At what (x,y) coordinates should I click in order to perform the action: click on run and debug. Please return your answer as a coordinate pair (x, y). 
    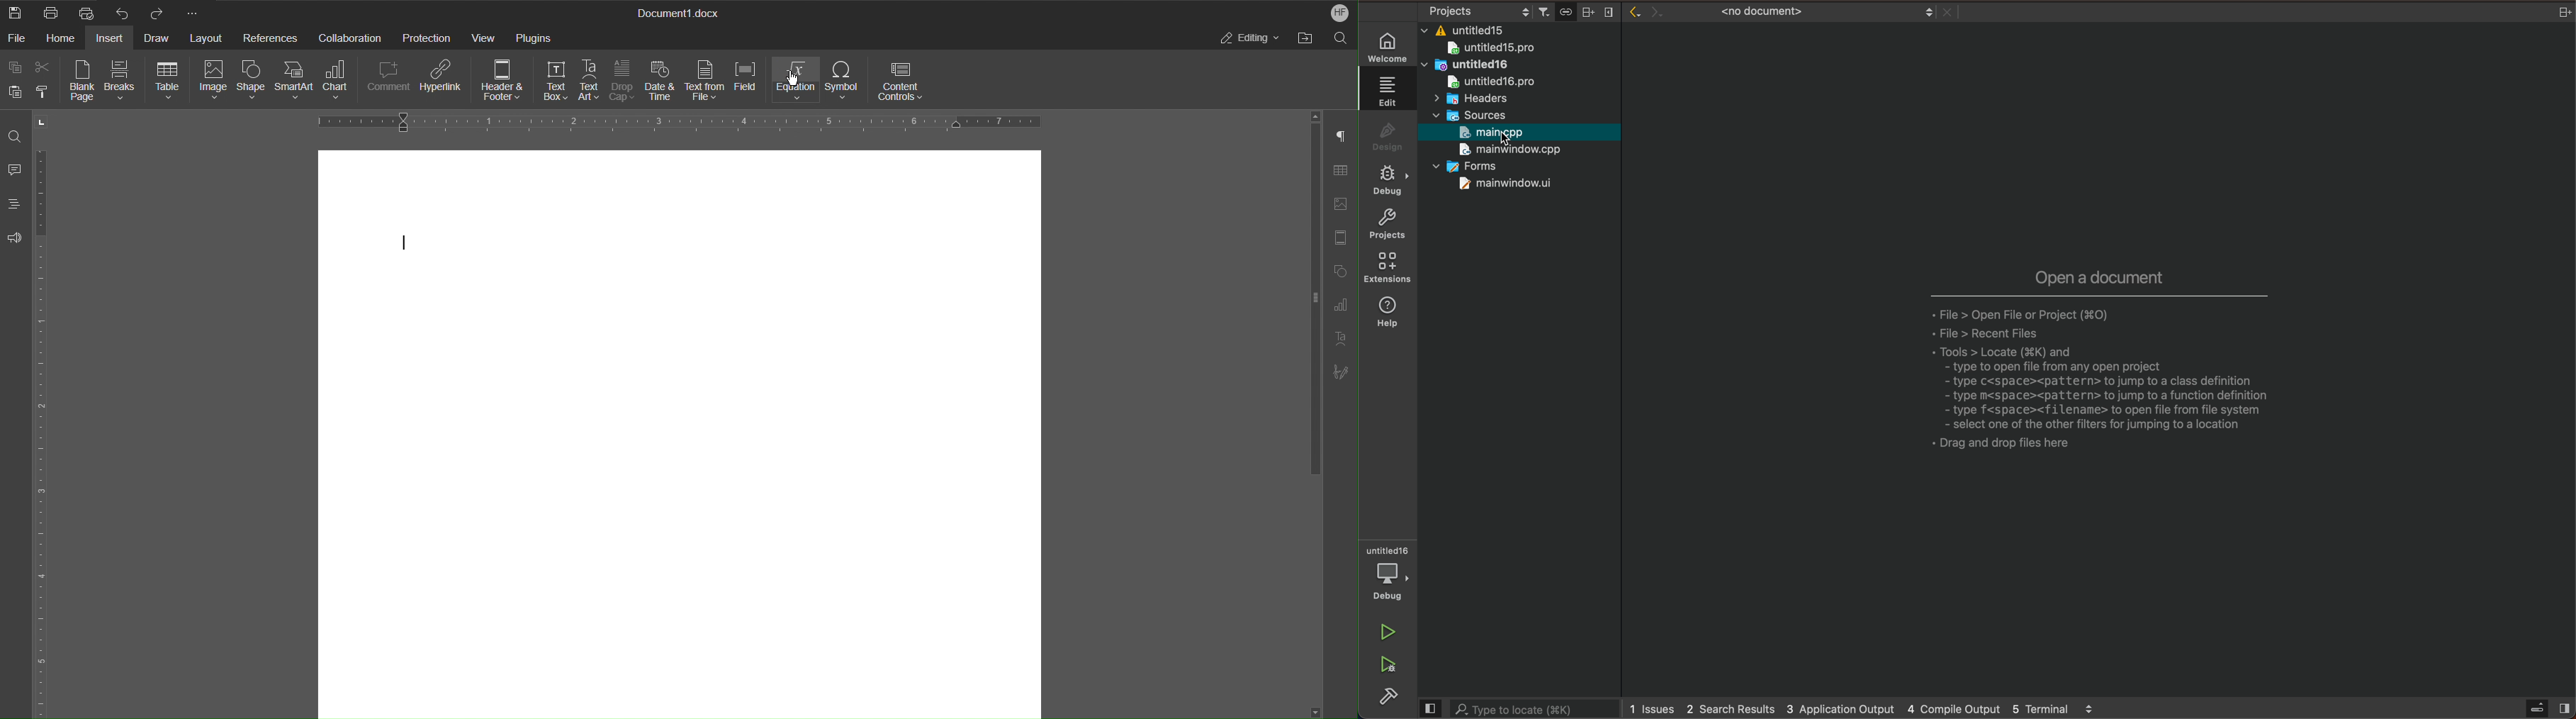
    Looking at the image, I should click on (1383, 663).